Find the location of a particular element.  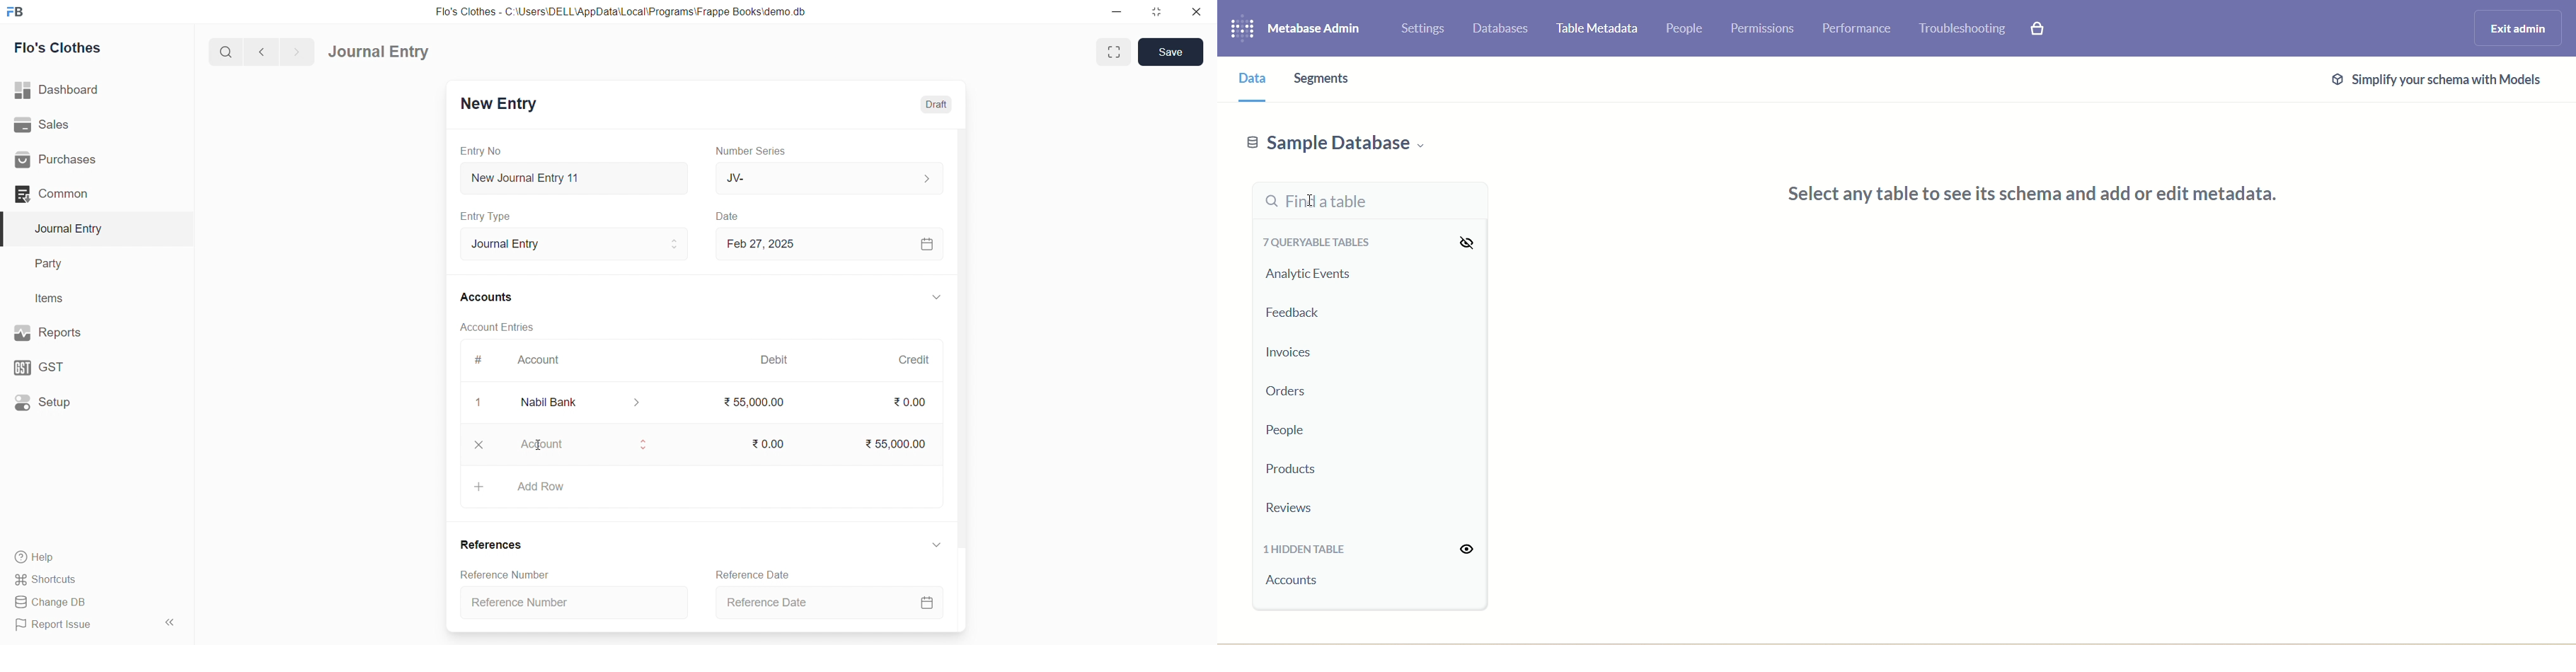

close is located at coordinates (1198, 11).